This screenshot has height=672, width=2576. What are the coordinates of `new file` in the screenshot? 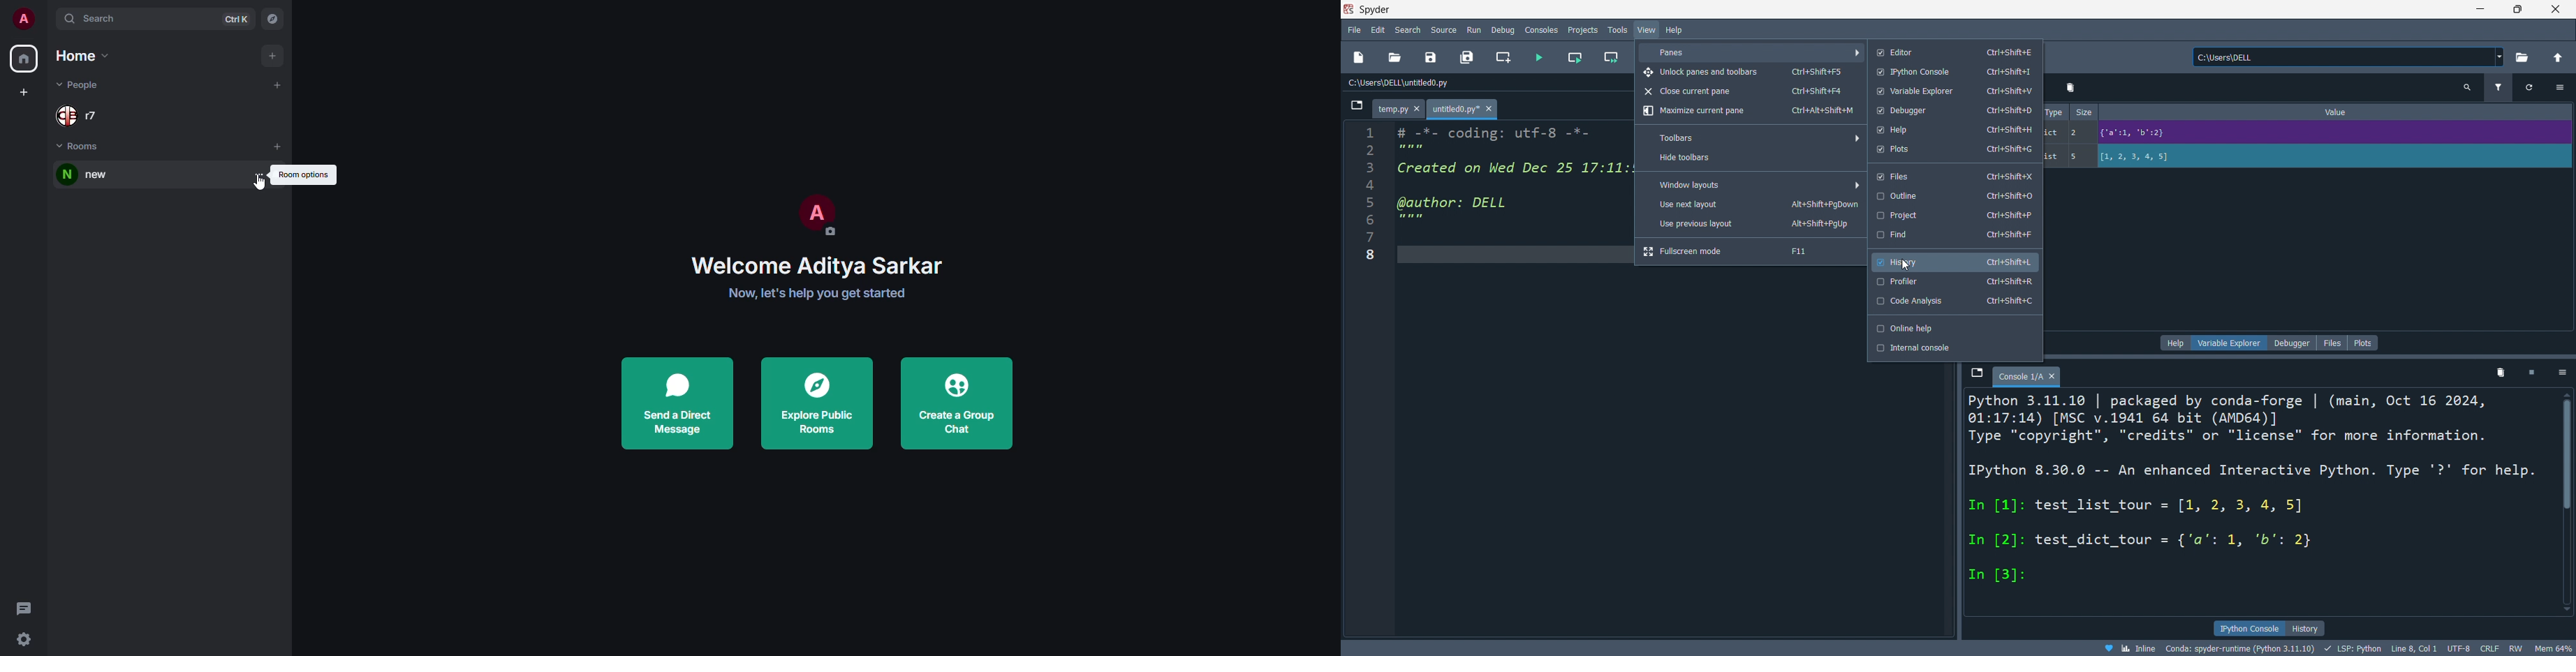 It's located at (1360, 58).